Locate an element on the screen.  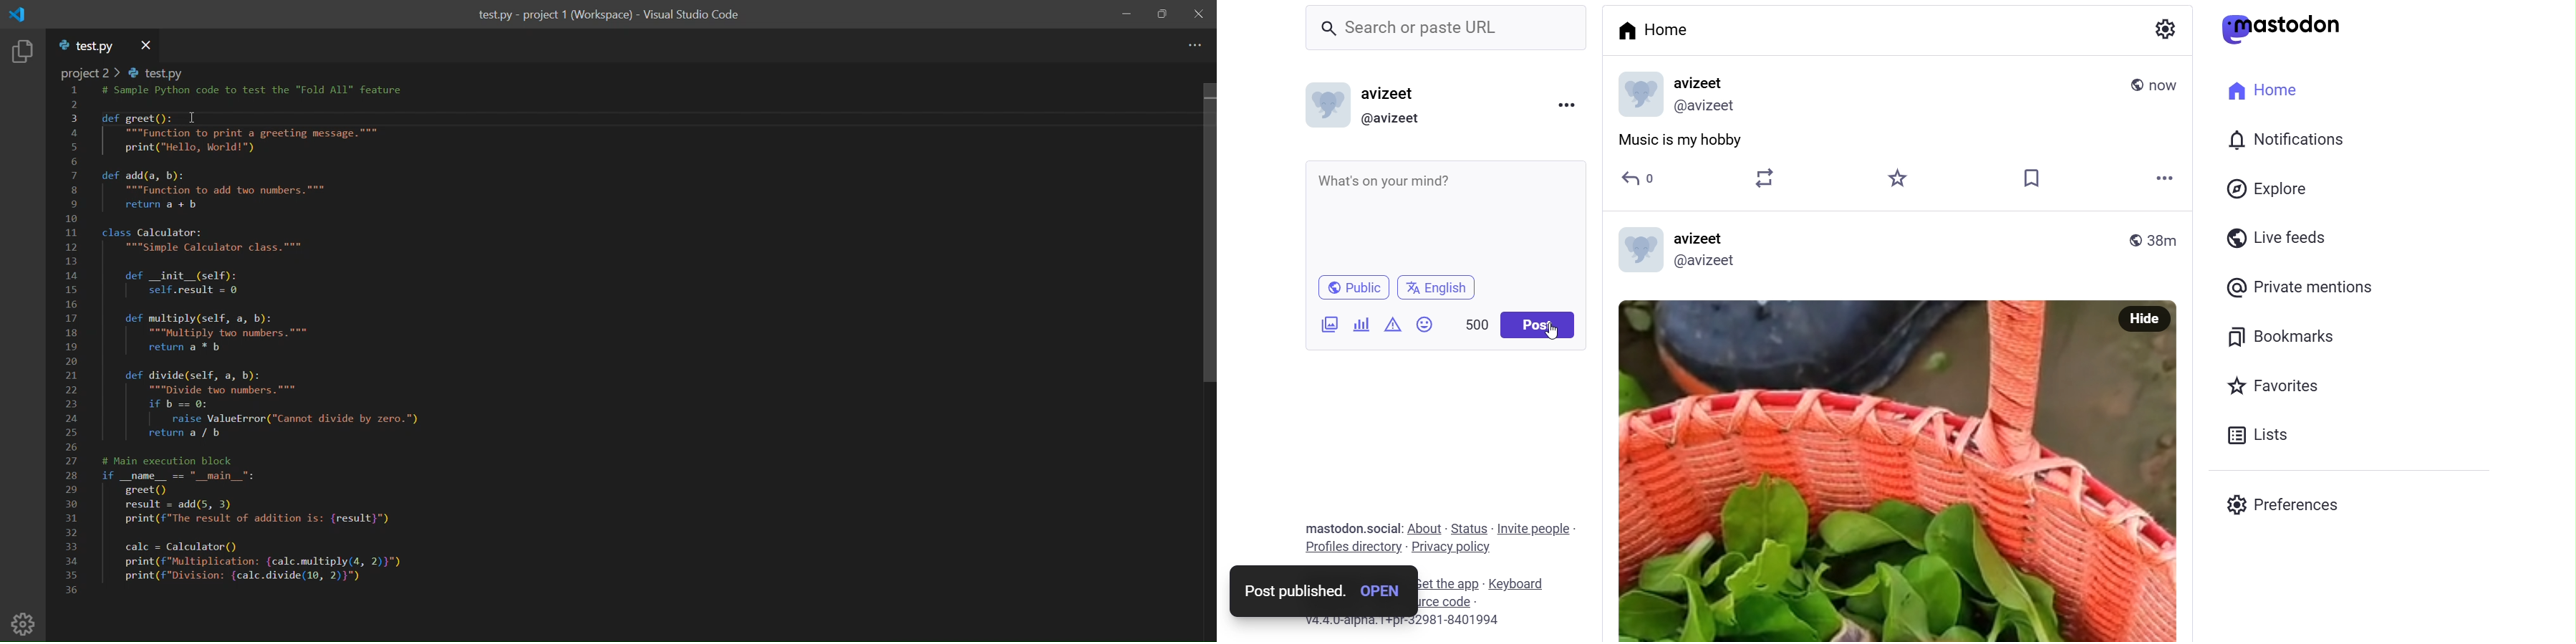
Mastodon is located at coordinates (2282, 29).